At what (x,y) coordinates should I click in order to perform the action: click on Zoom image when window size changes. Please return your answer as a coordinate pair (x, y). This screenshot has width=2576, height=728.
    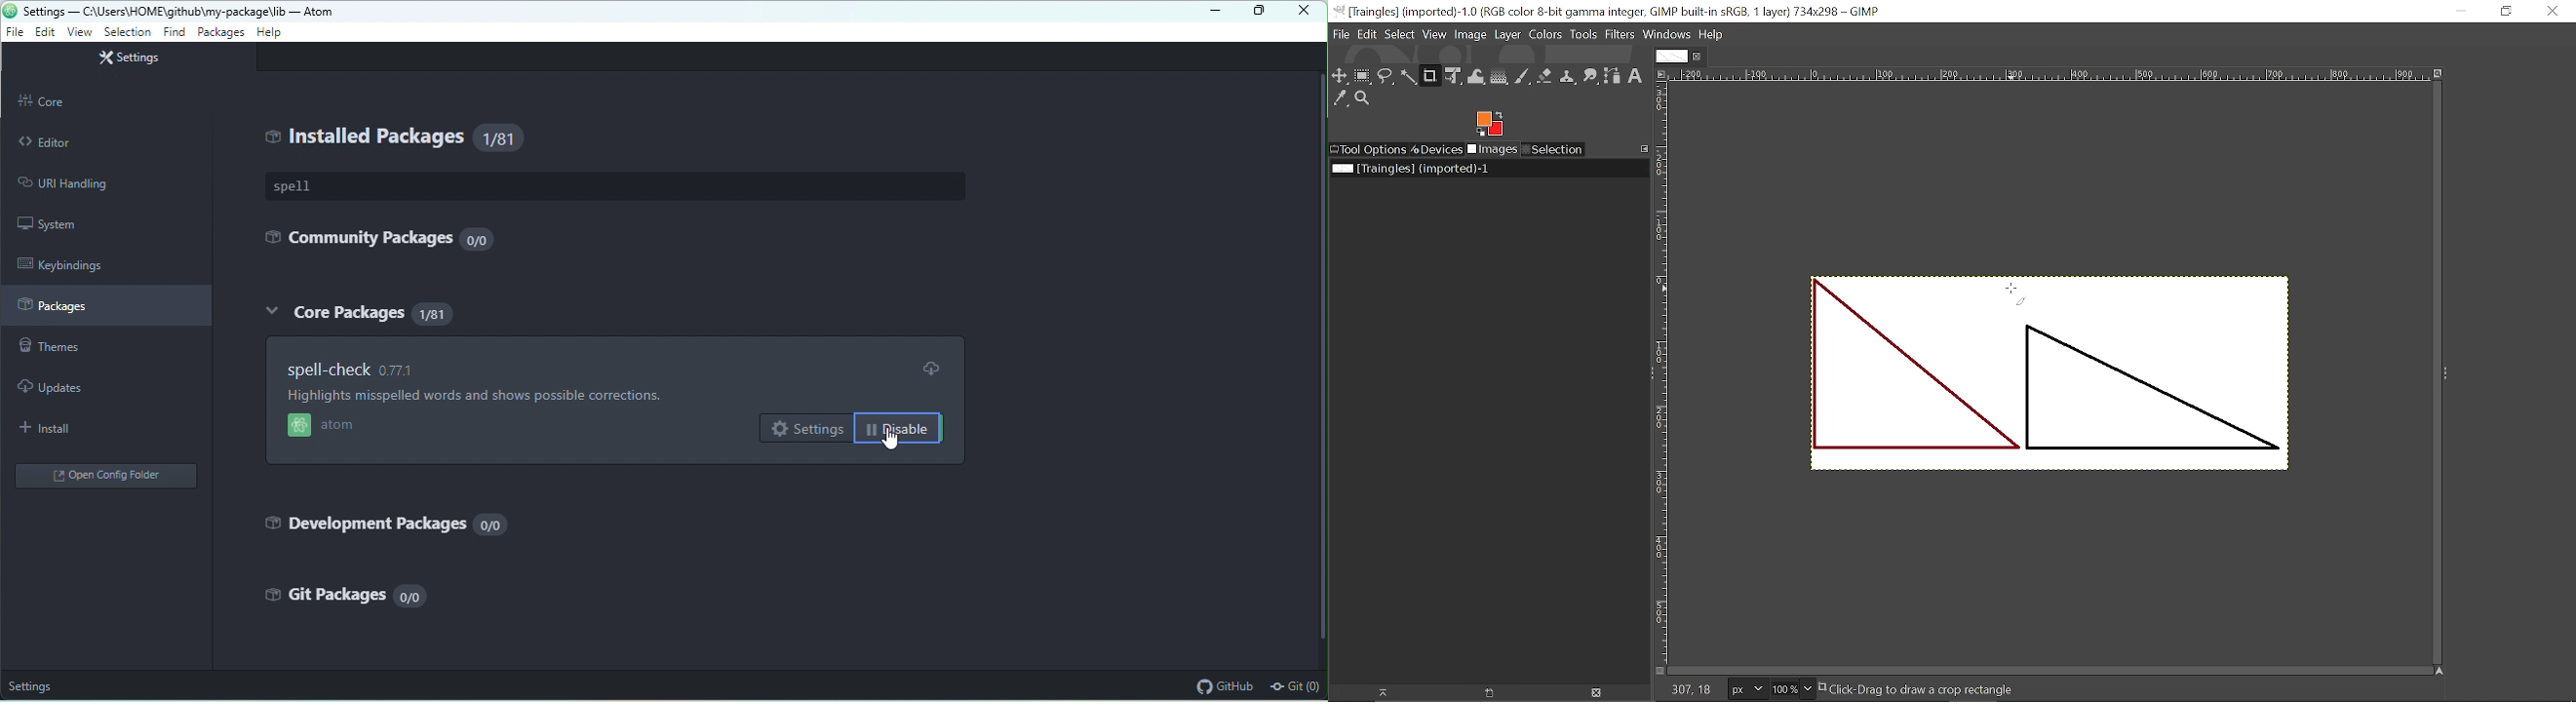
    Looking at the image, I should click on (2438, 72).